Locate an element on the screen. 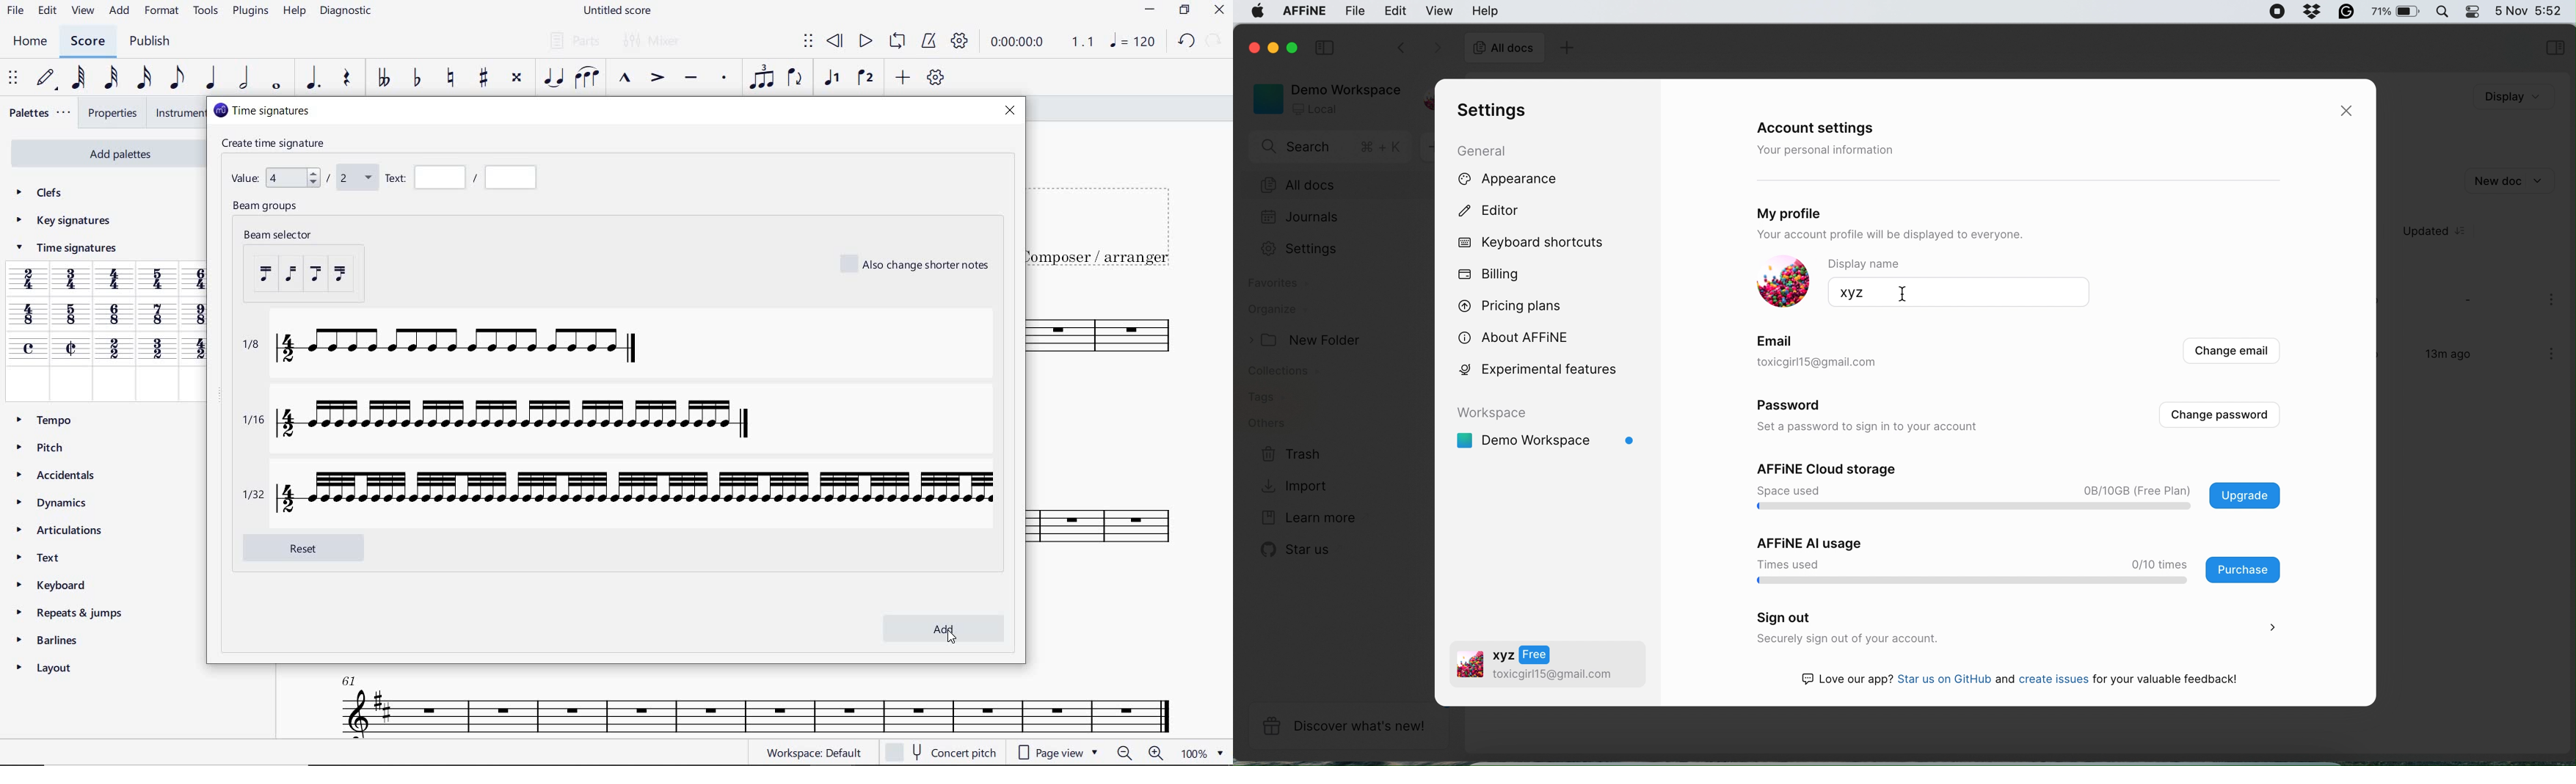 This screenshot has height=784, width=2576. DYNAMICS is located at coordinates (54, 503).